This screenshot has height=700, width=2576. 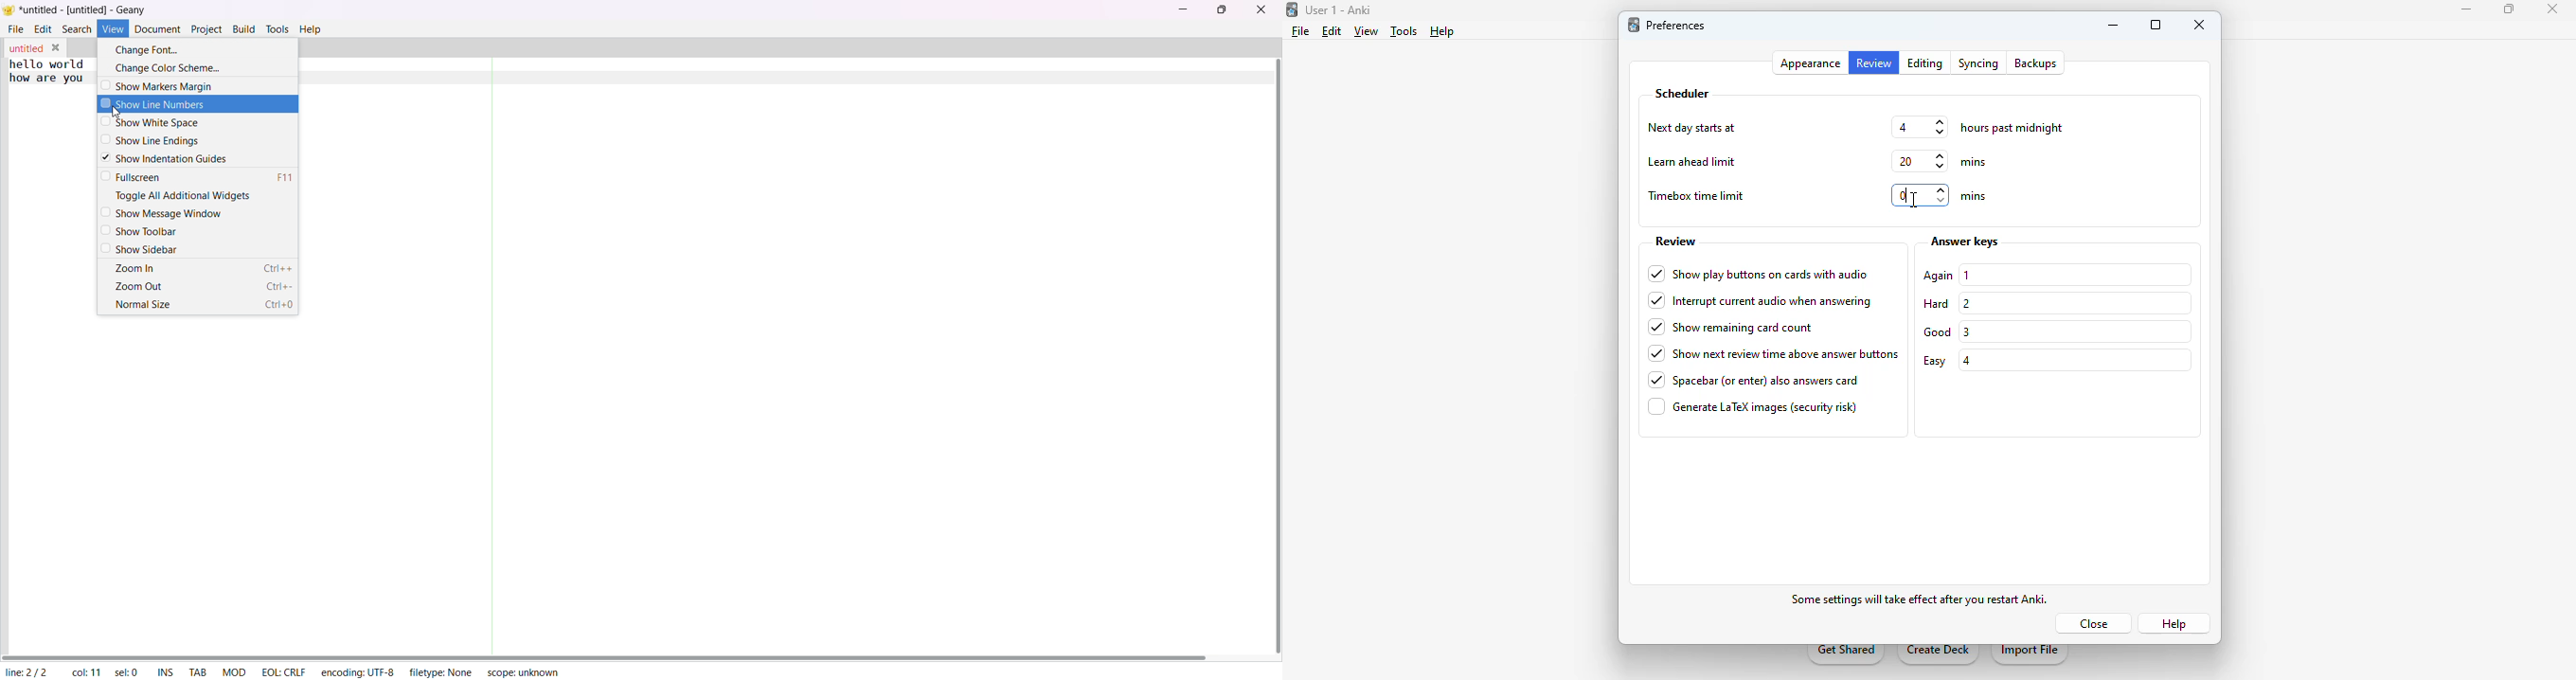 I want to click on preferences, so click(x=1677, y=25).